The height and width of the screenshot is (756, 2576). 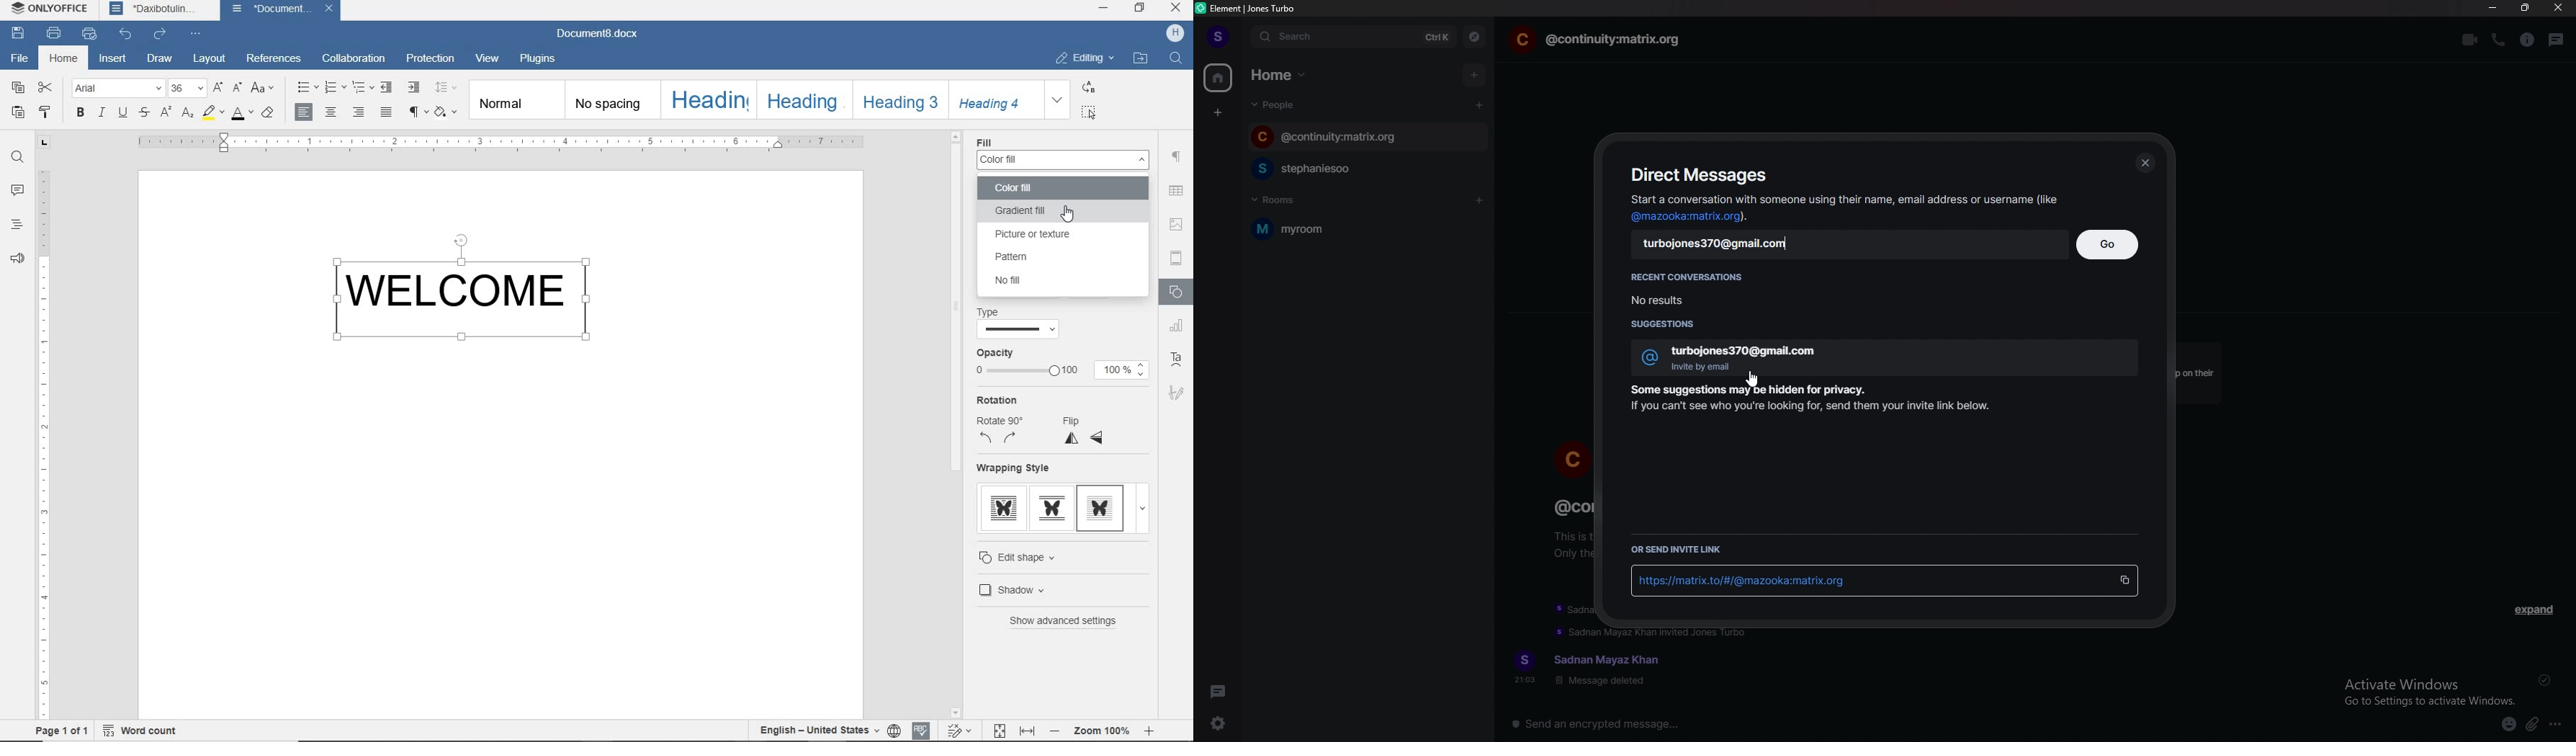 What do you see at coordinates (1085, 439) in the screenshot?
I see `Flip x and y` at bounding box center [1085, 439].